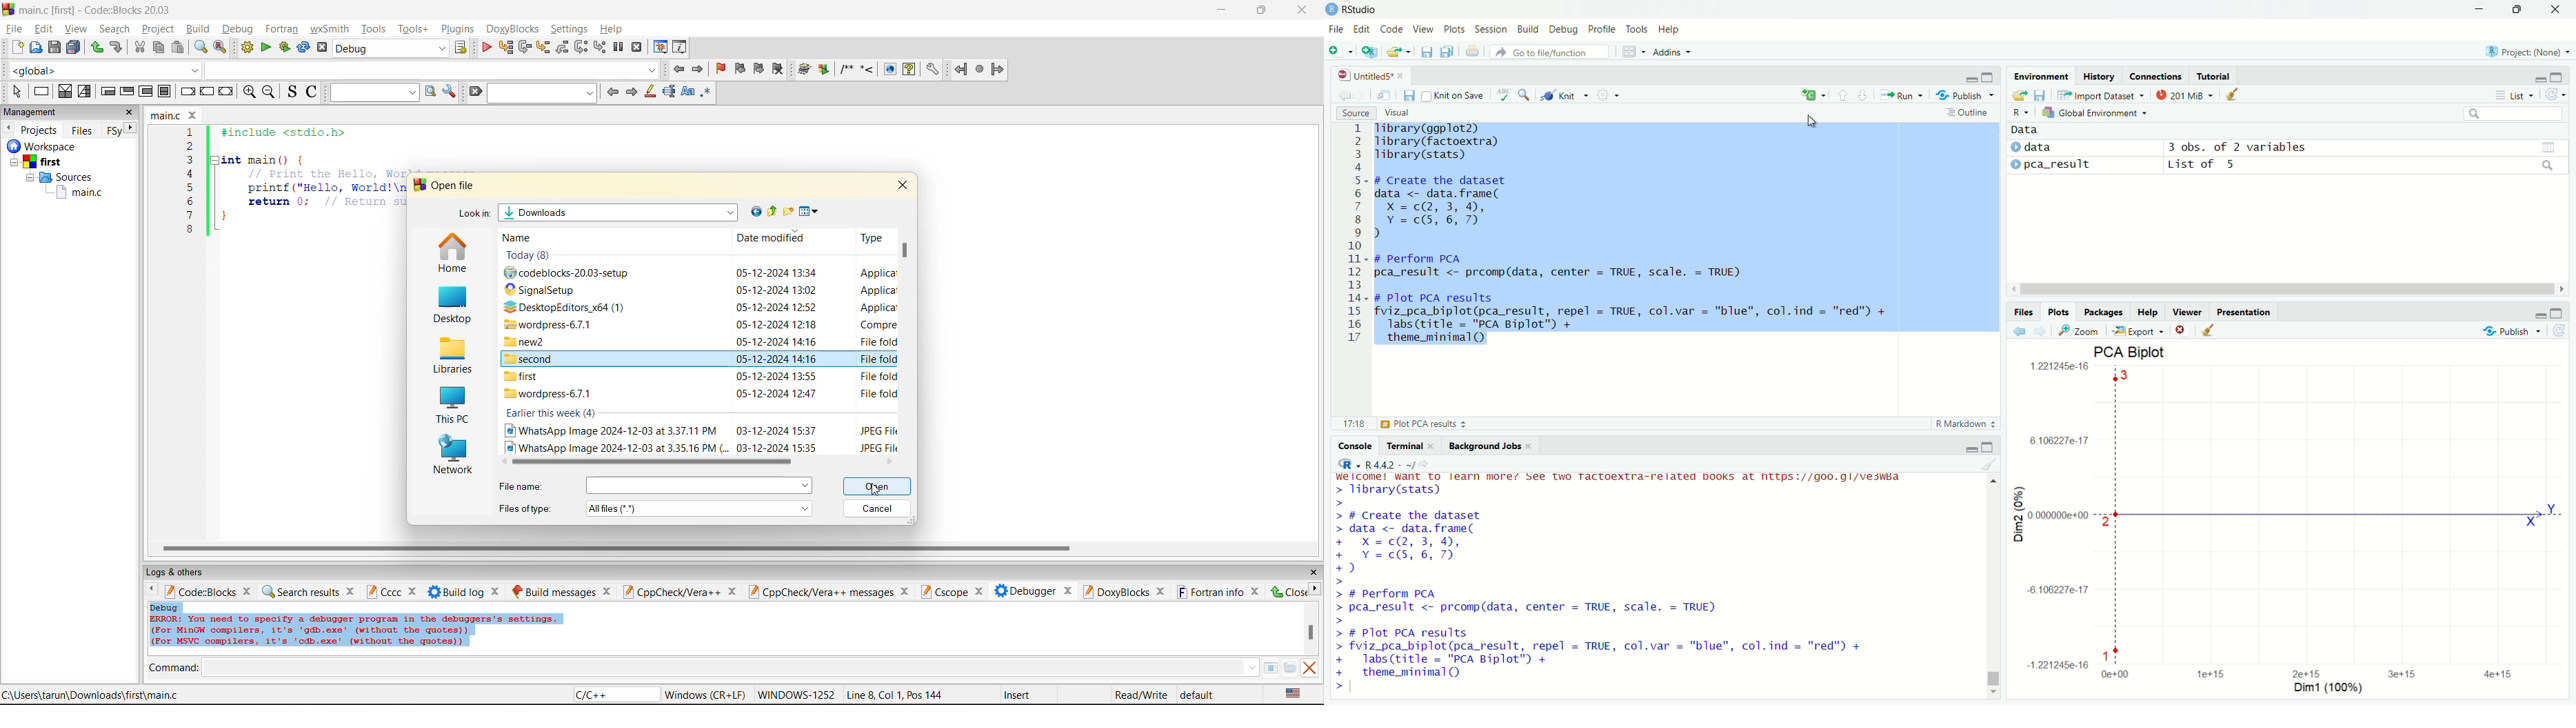  What do you see at coordinates (313, 91) in the screenshot?
I see `toggle comments` at bounding box center [313, 91].